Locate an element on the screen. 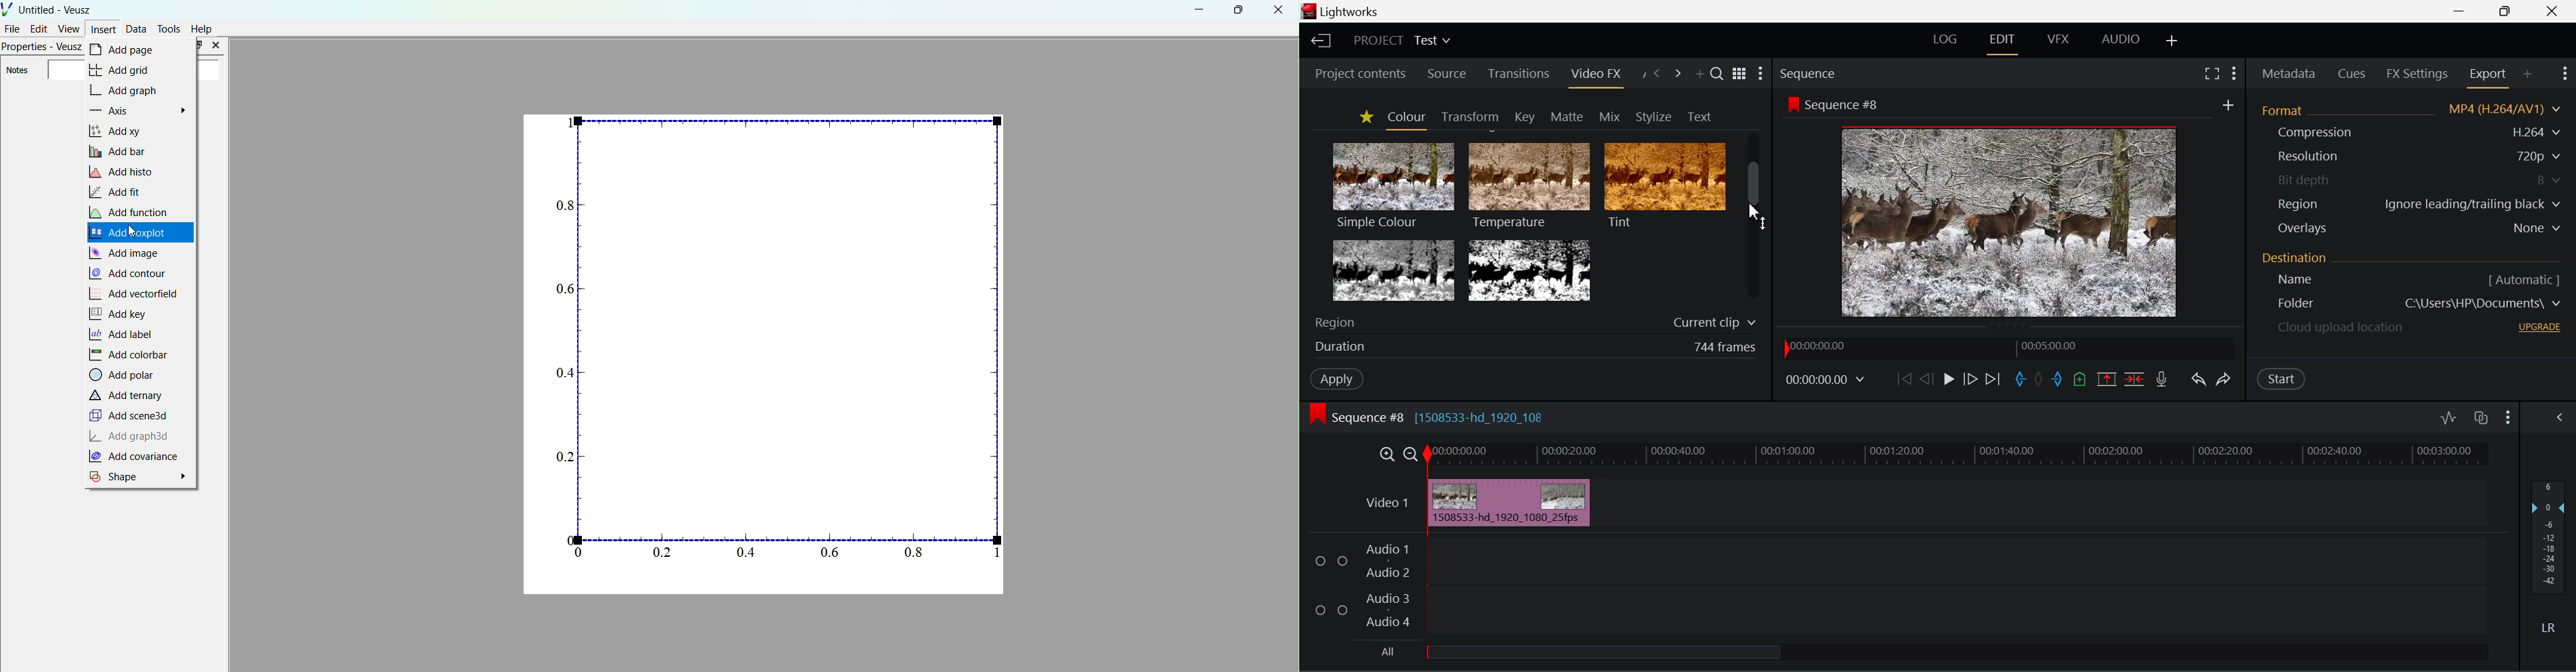 This screenshot has height=672, width=2576. Temperature is located at coordinates (1528, 186).